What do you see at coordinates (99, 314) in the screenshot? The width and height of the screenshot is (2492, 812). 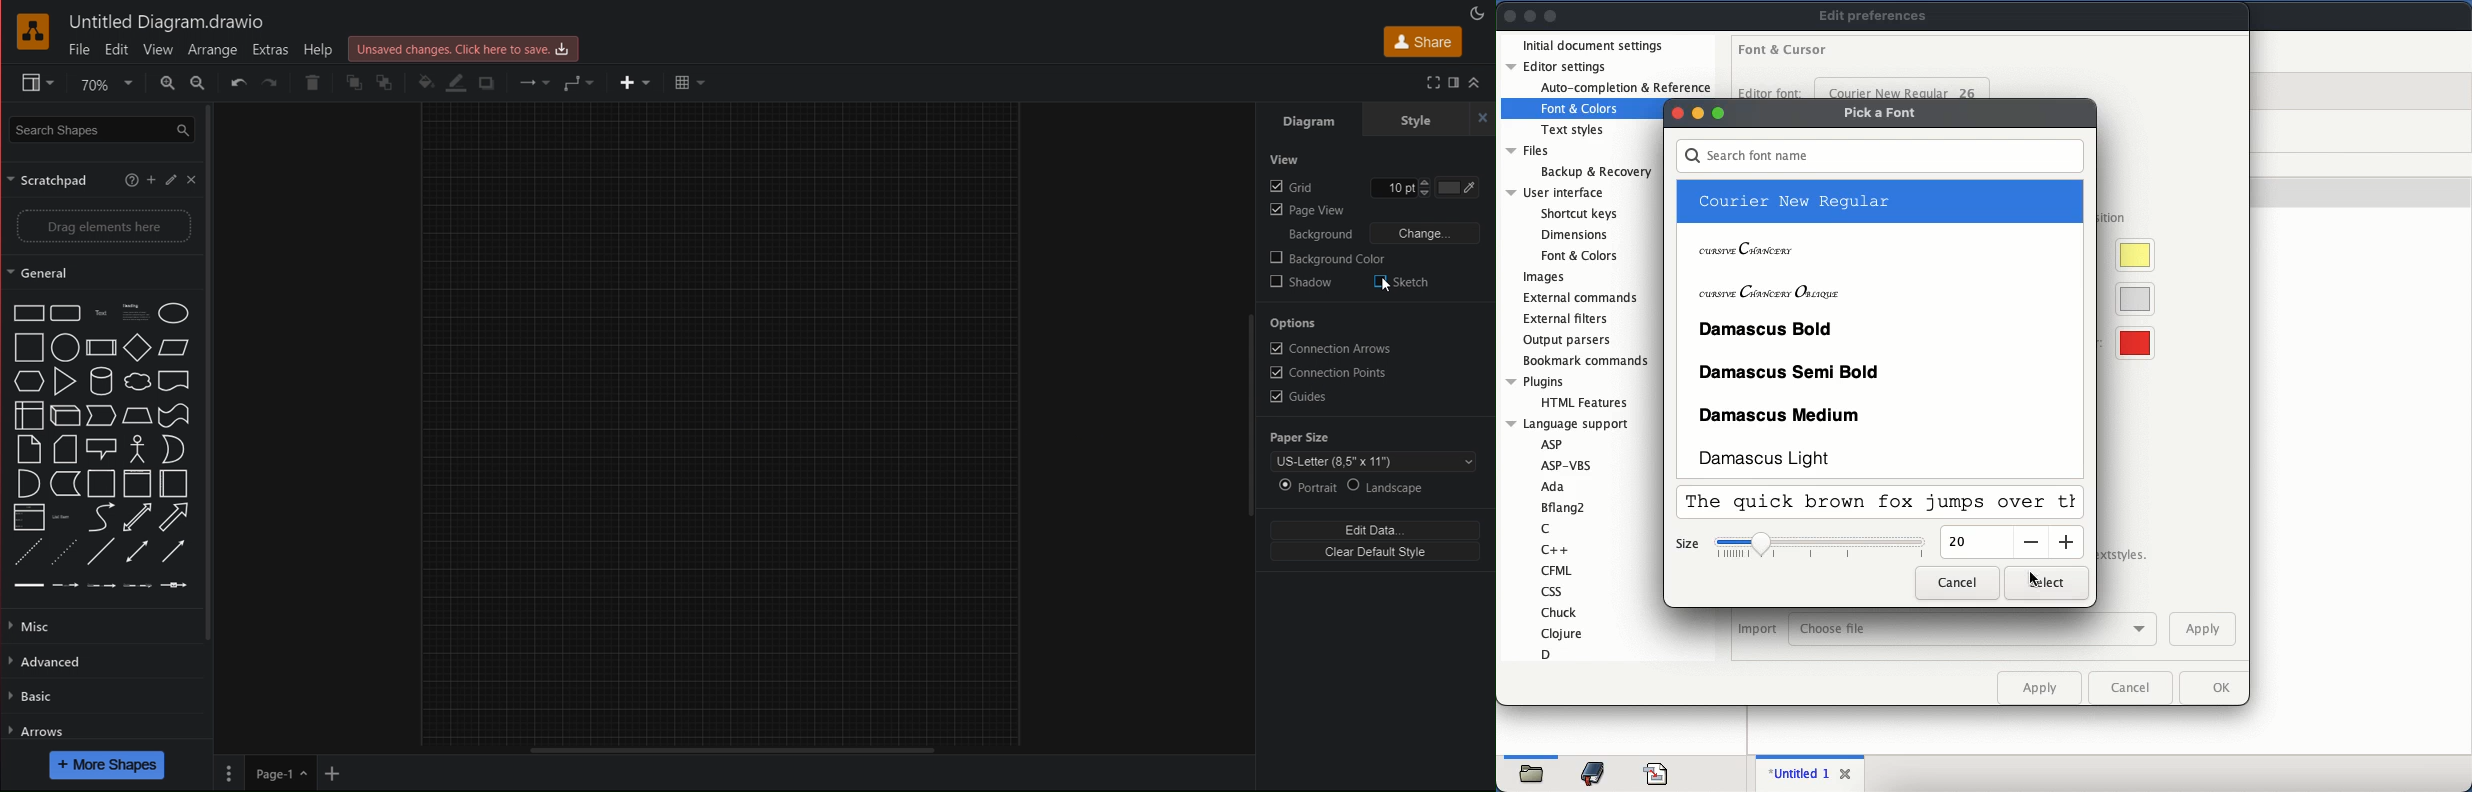 I see `text` at bounding box center [99, 314].